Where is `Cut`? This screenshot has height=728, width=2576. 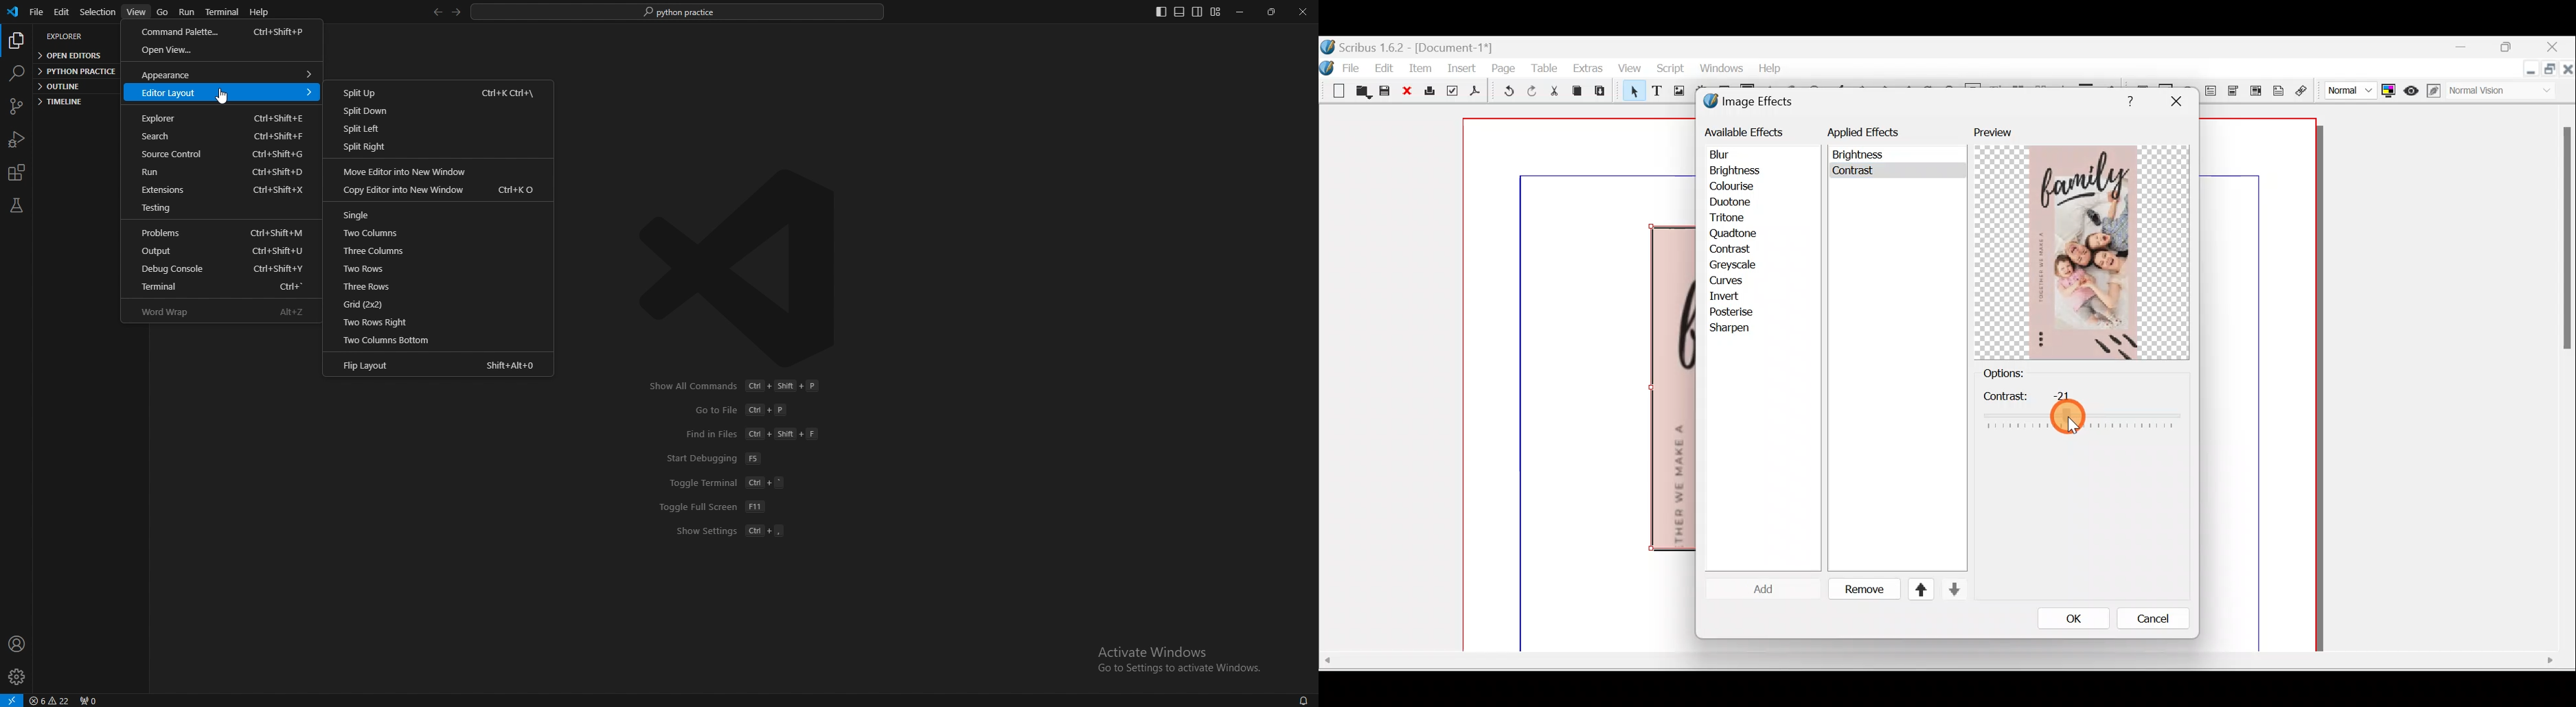 Cut is located at coordinates (1554, 93).